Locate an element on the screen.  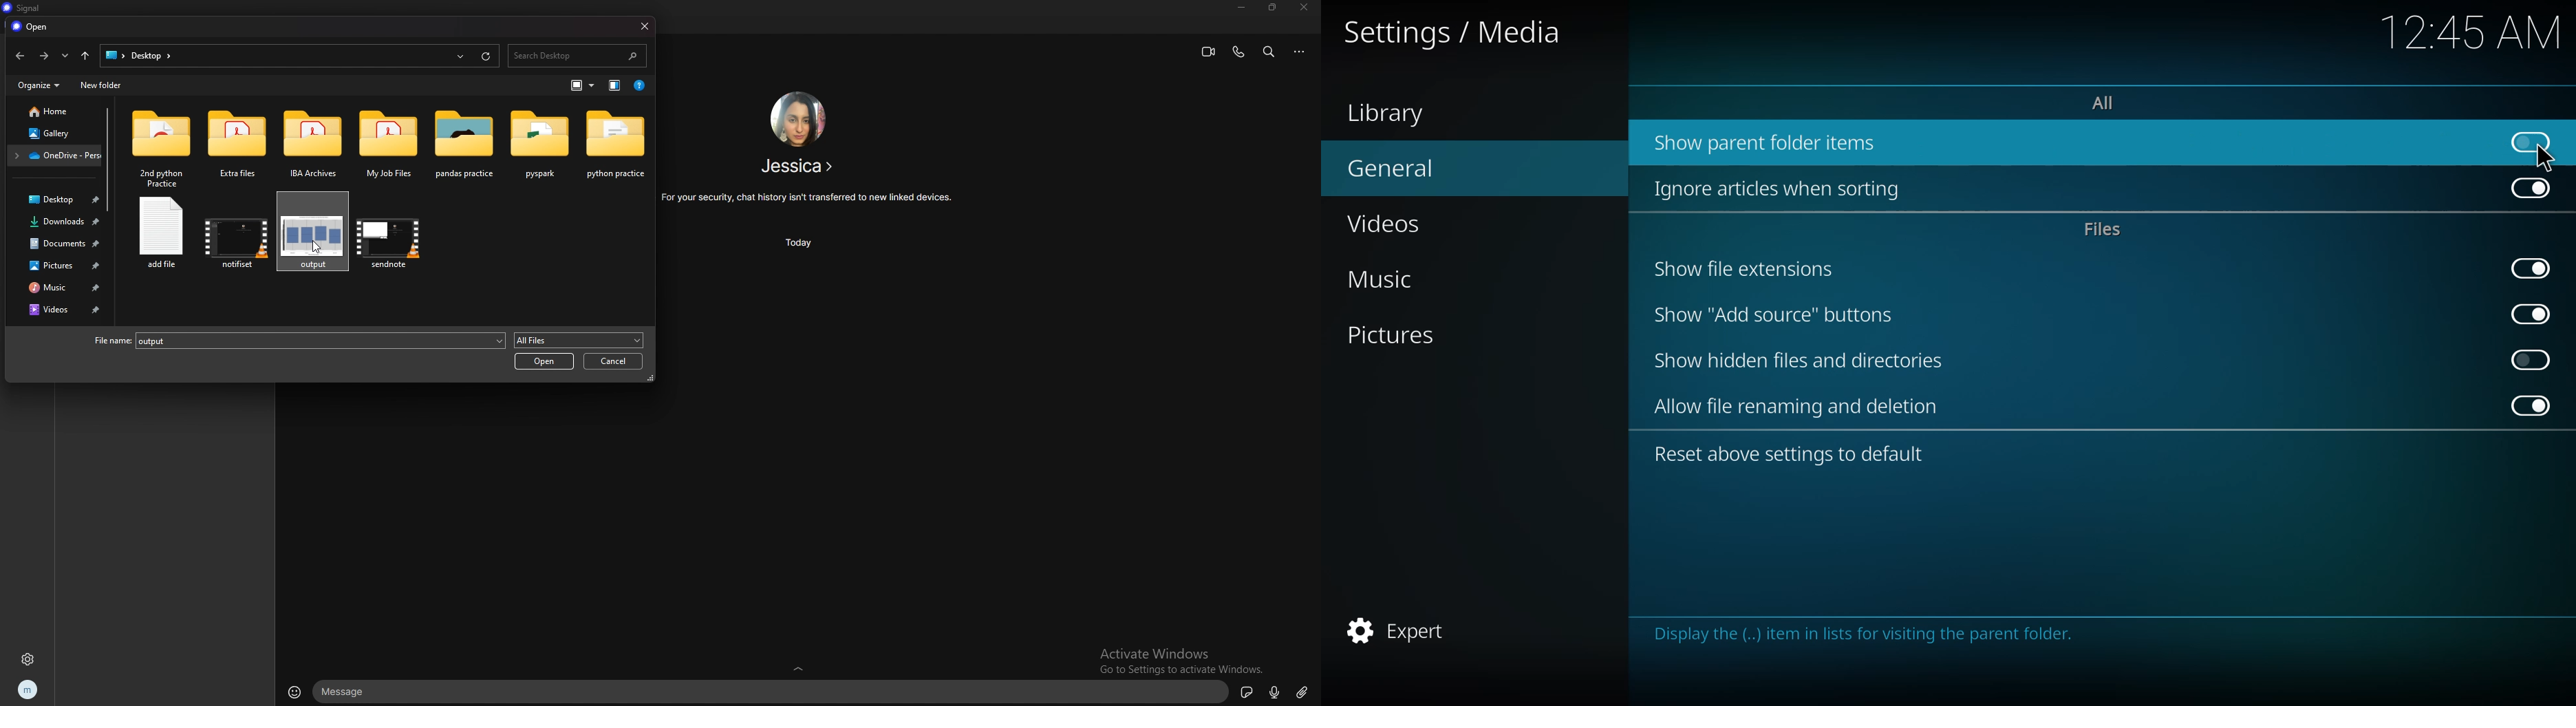
resize is located at coordinates (1273, 10).